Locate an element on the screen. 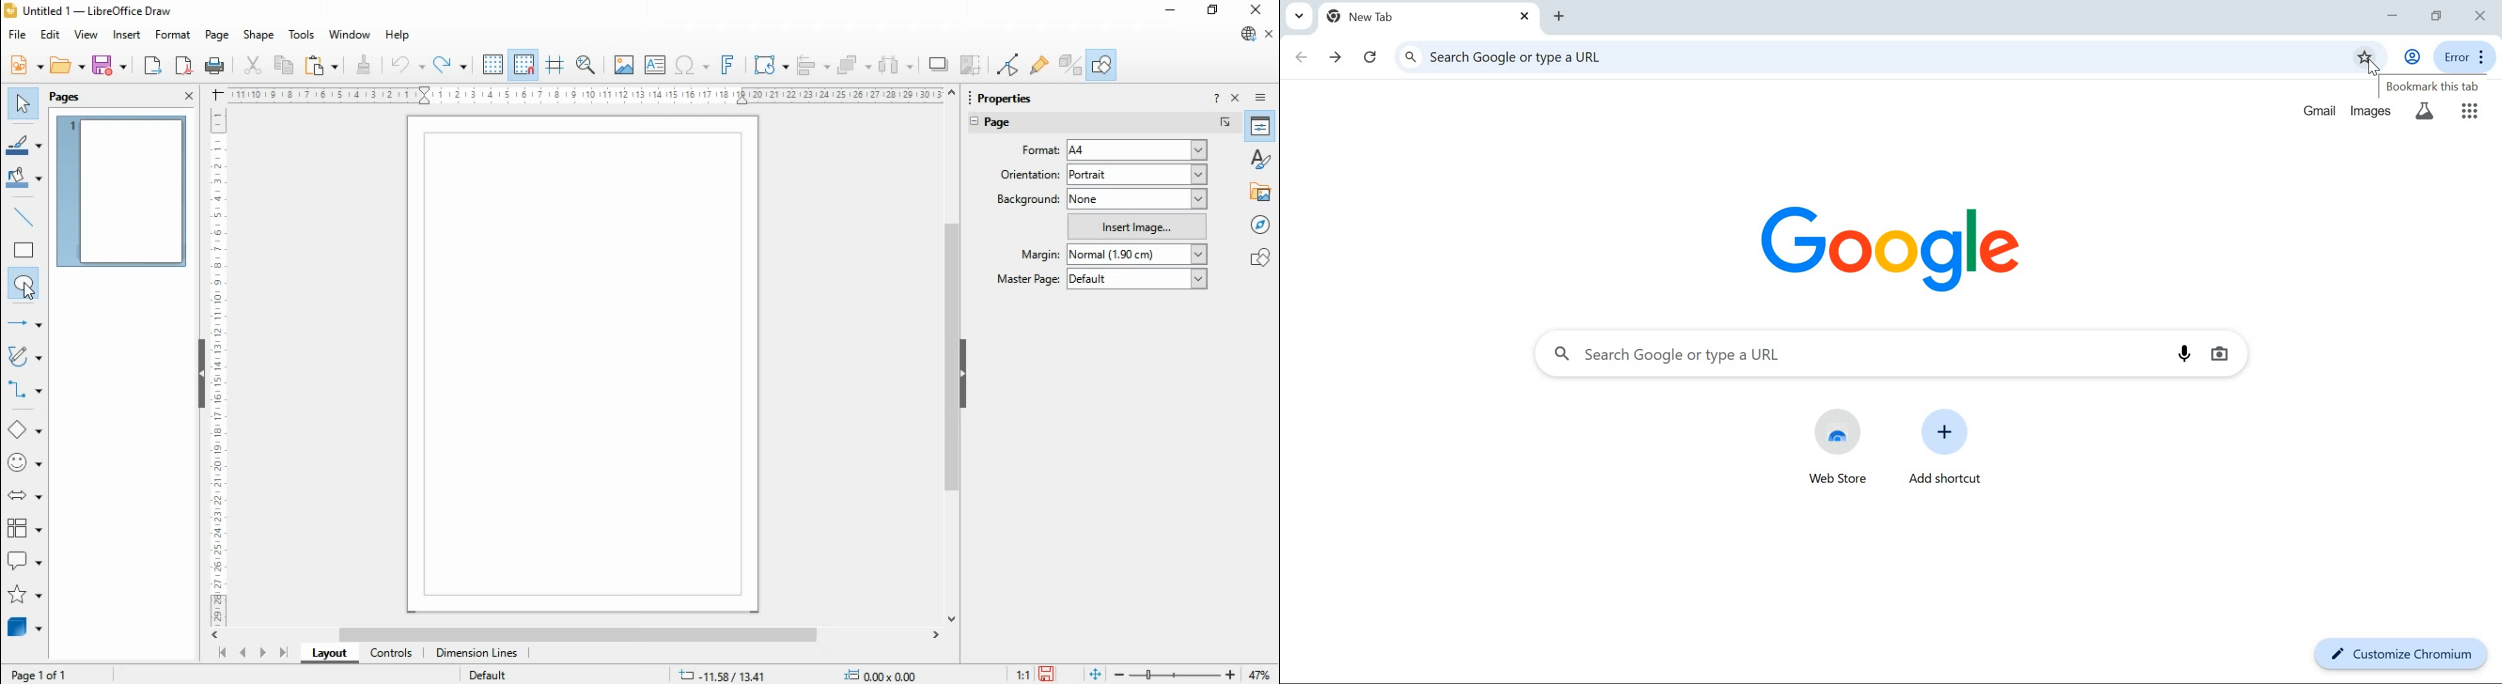 The image size is (2520, 700). print is located at coordinates (214, 65).